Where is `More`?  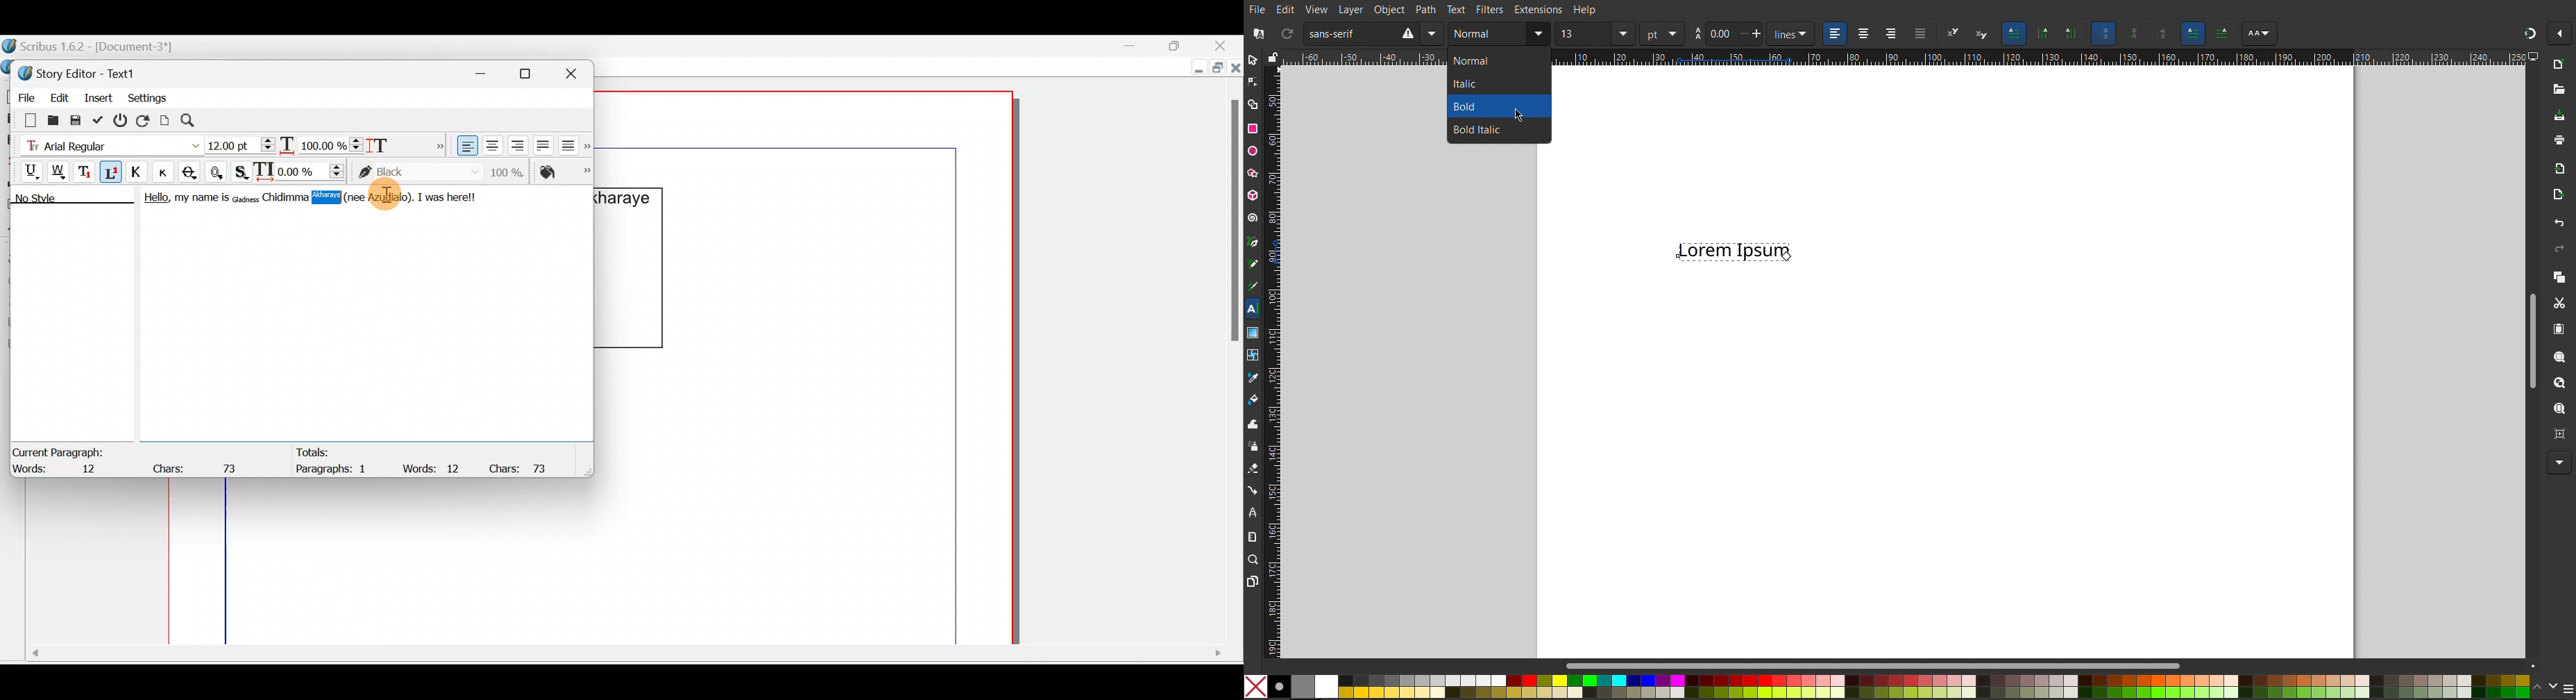 More is located at coordinates (437, 144).